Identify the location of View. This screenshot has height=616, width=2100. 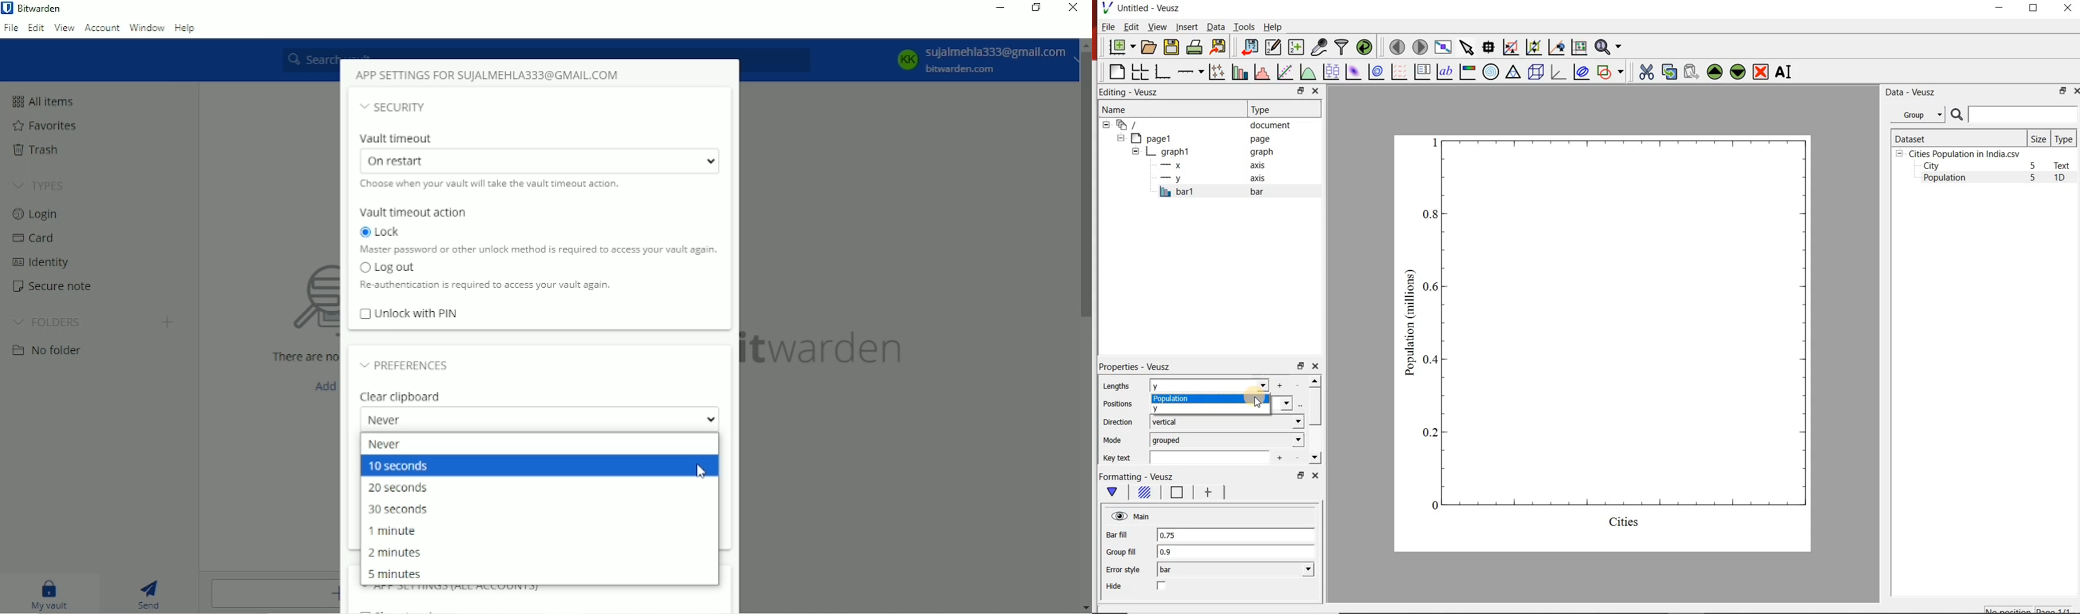
(64, 29).